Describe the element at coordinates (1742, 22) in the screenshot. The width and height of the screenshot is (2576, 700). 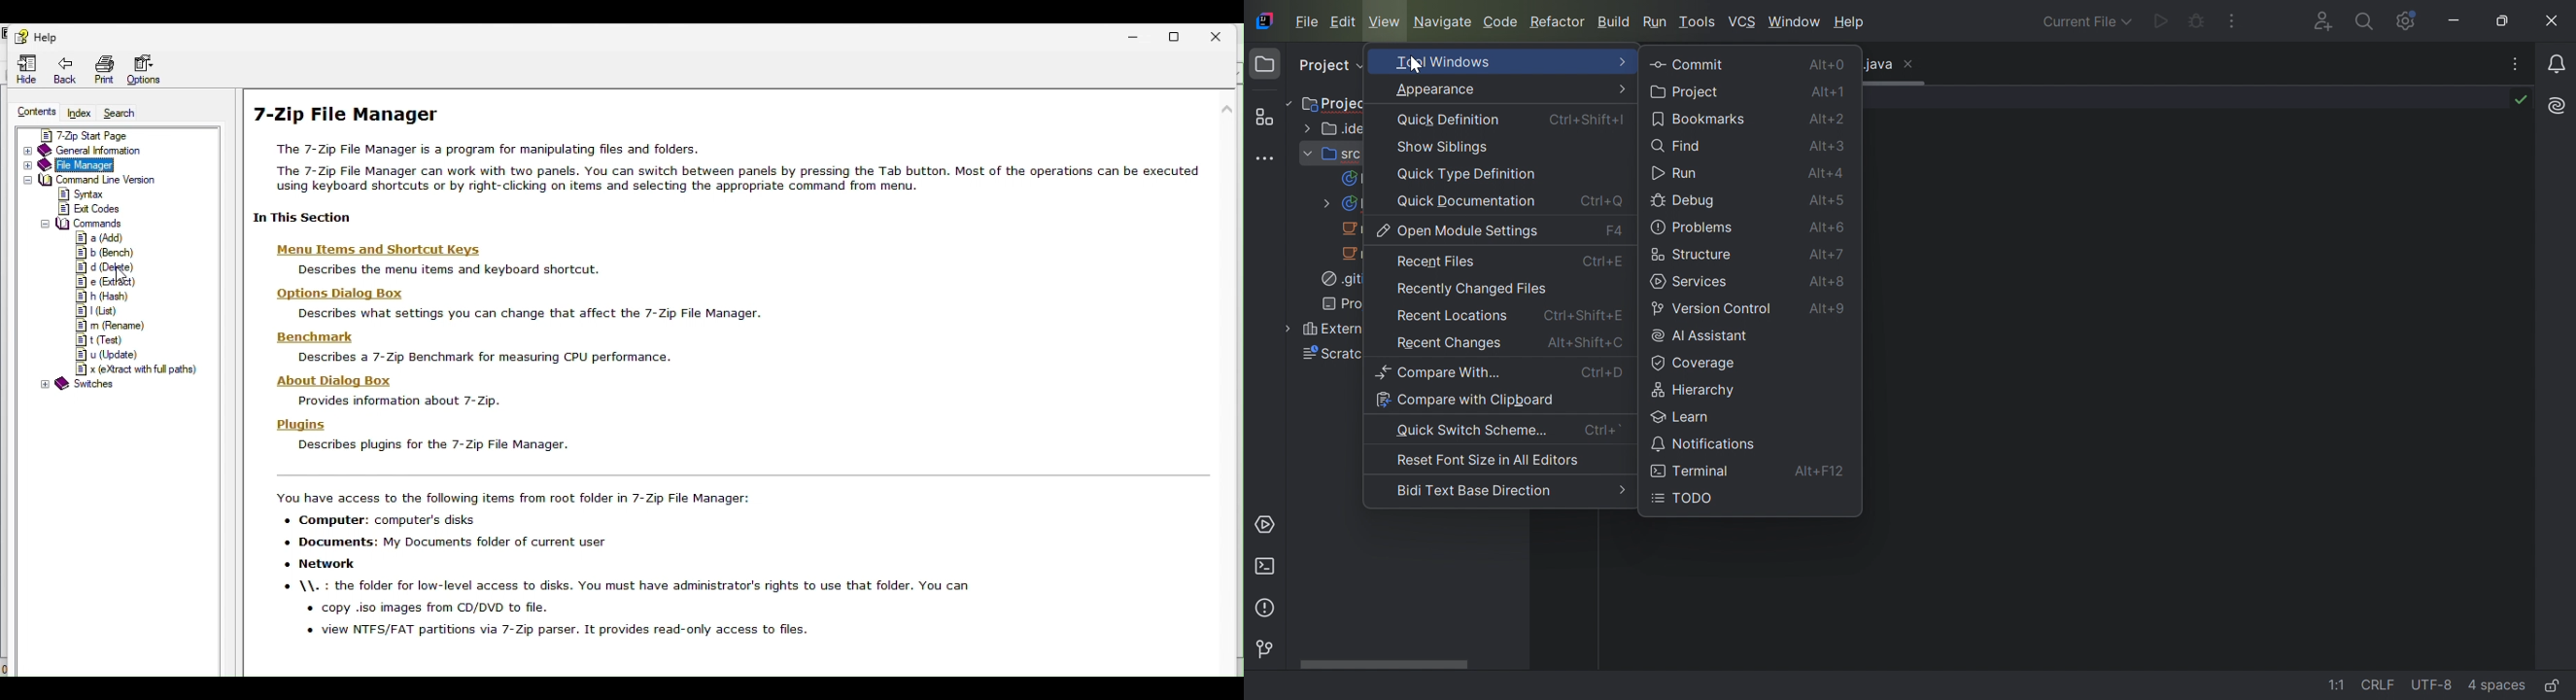
I see `VCS` at that location.